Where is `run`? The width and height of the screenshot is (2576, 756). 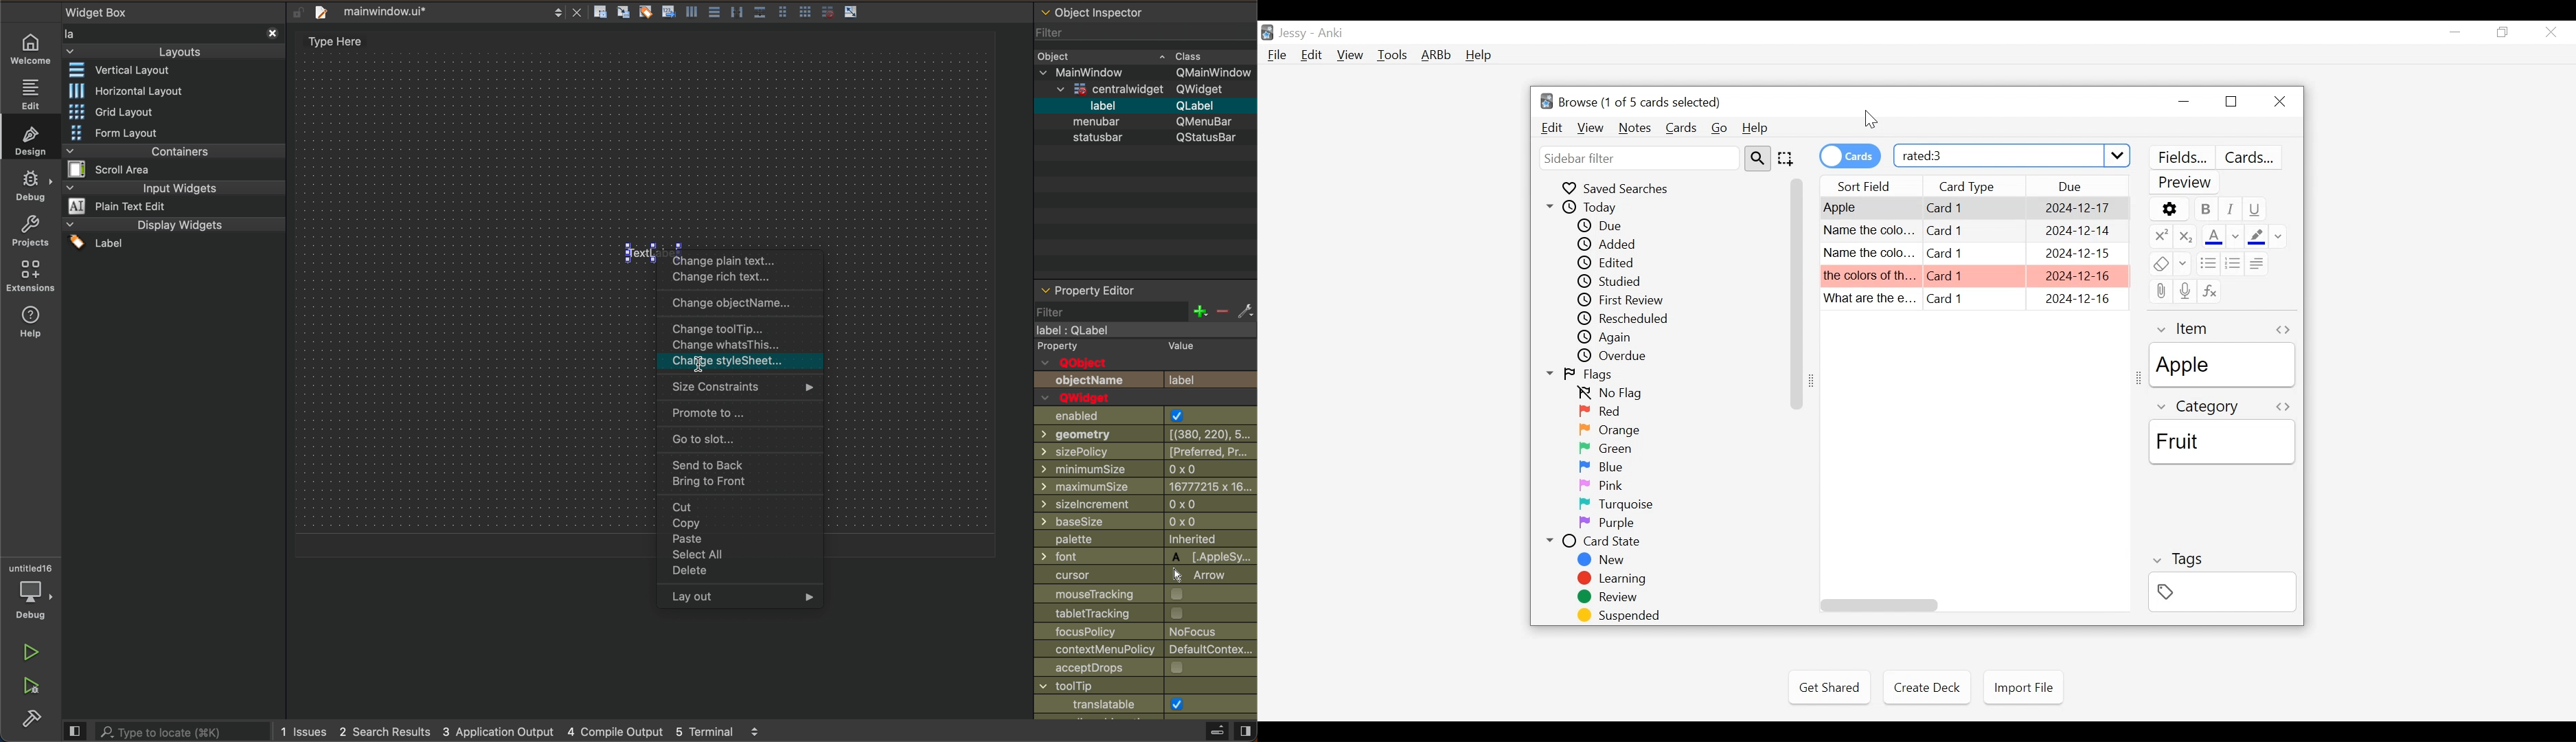
run is located at coordinates (30, 655).